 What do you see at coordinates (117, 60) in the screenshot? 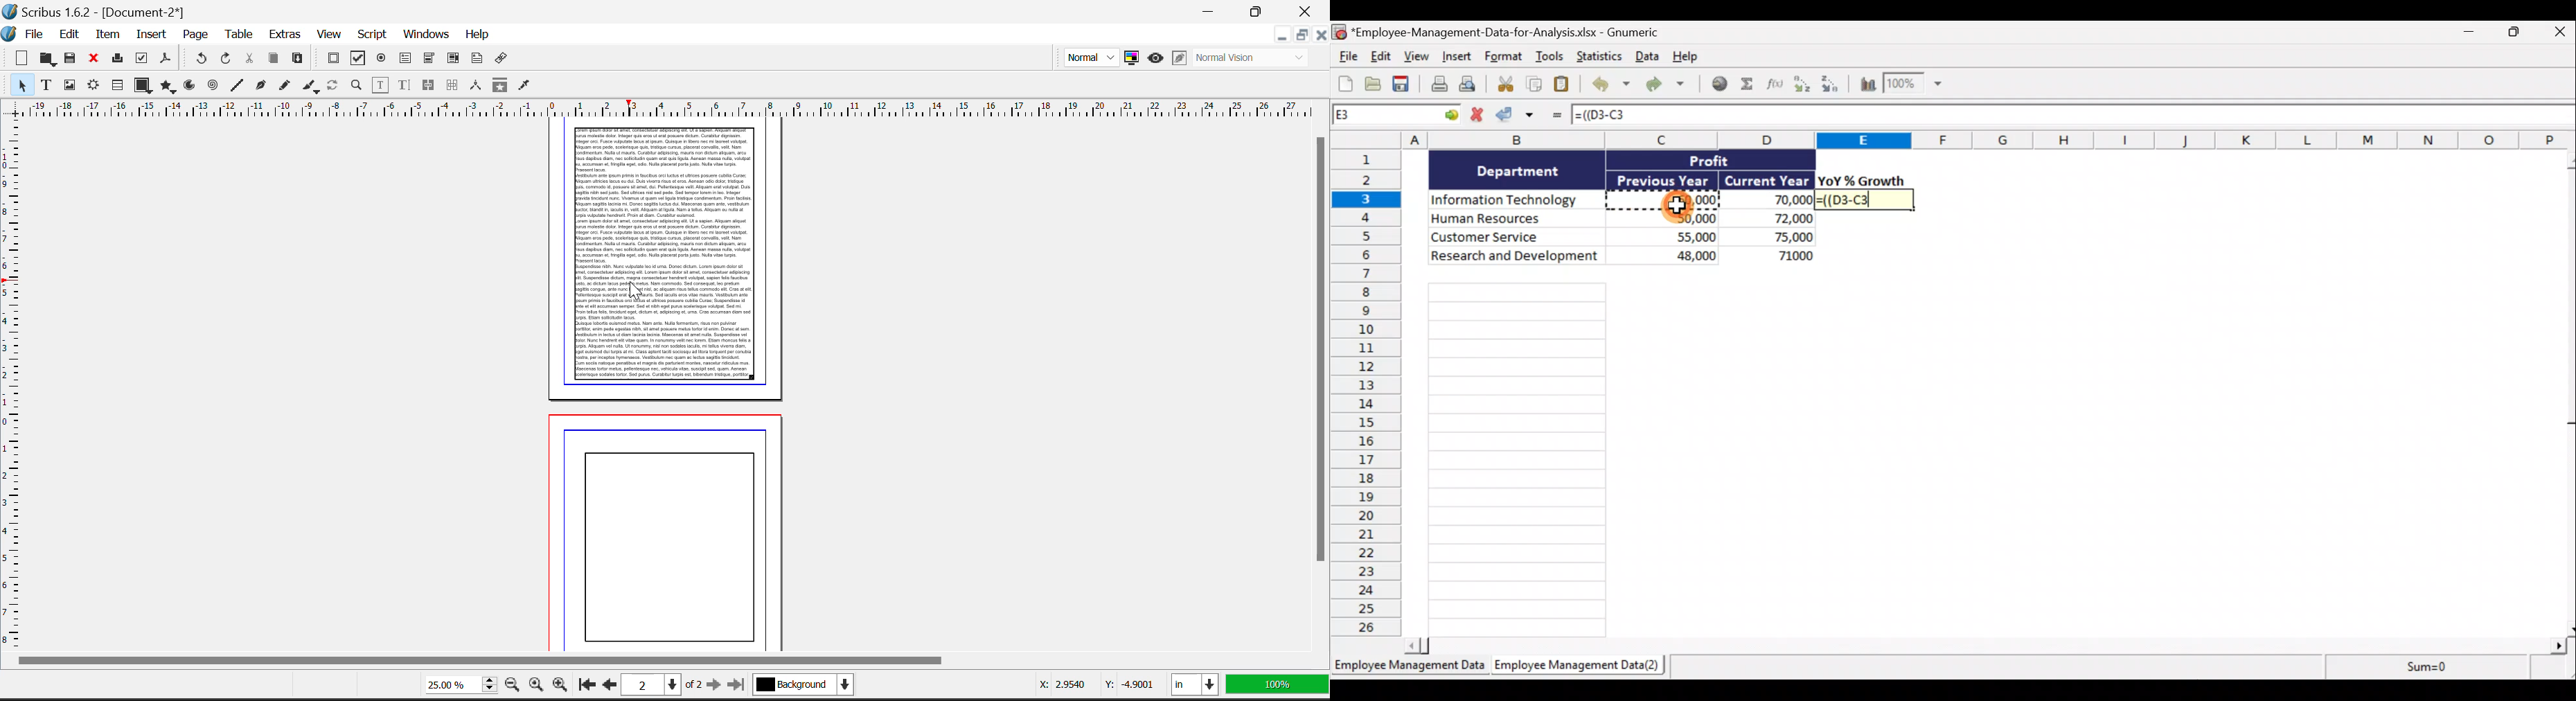
I see `Print` at bounding box center [117, 60].